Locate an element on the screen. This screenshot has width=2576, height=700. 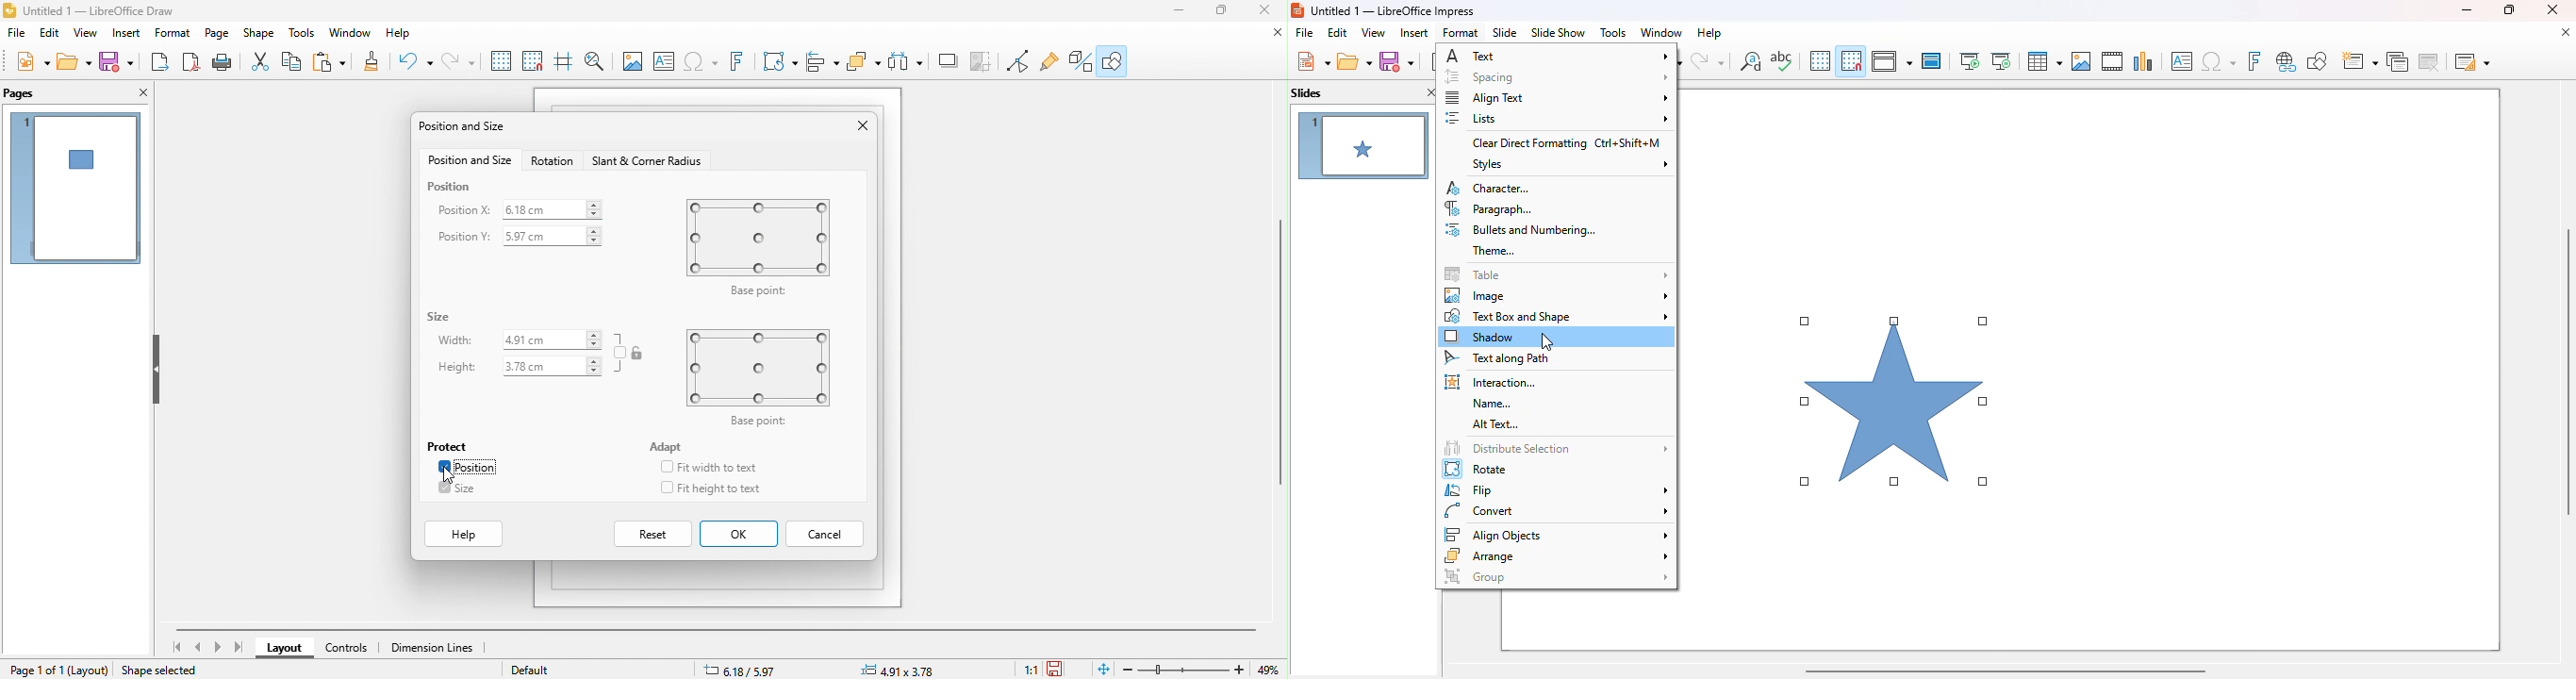
new is located at coordinates (36, 60).